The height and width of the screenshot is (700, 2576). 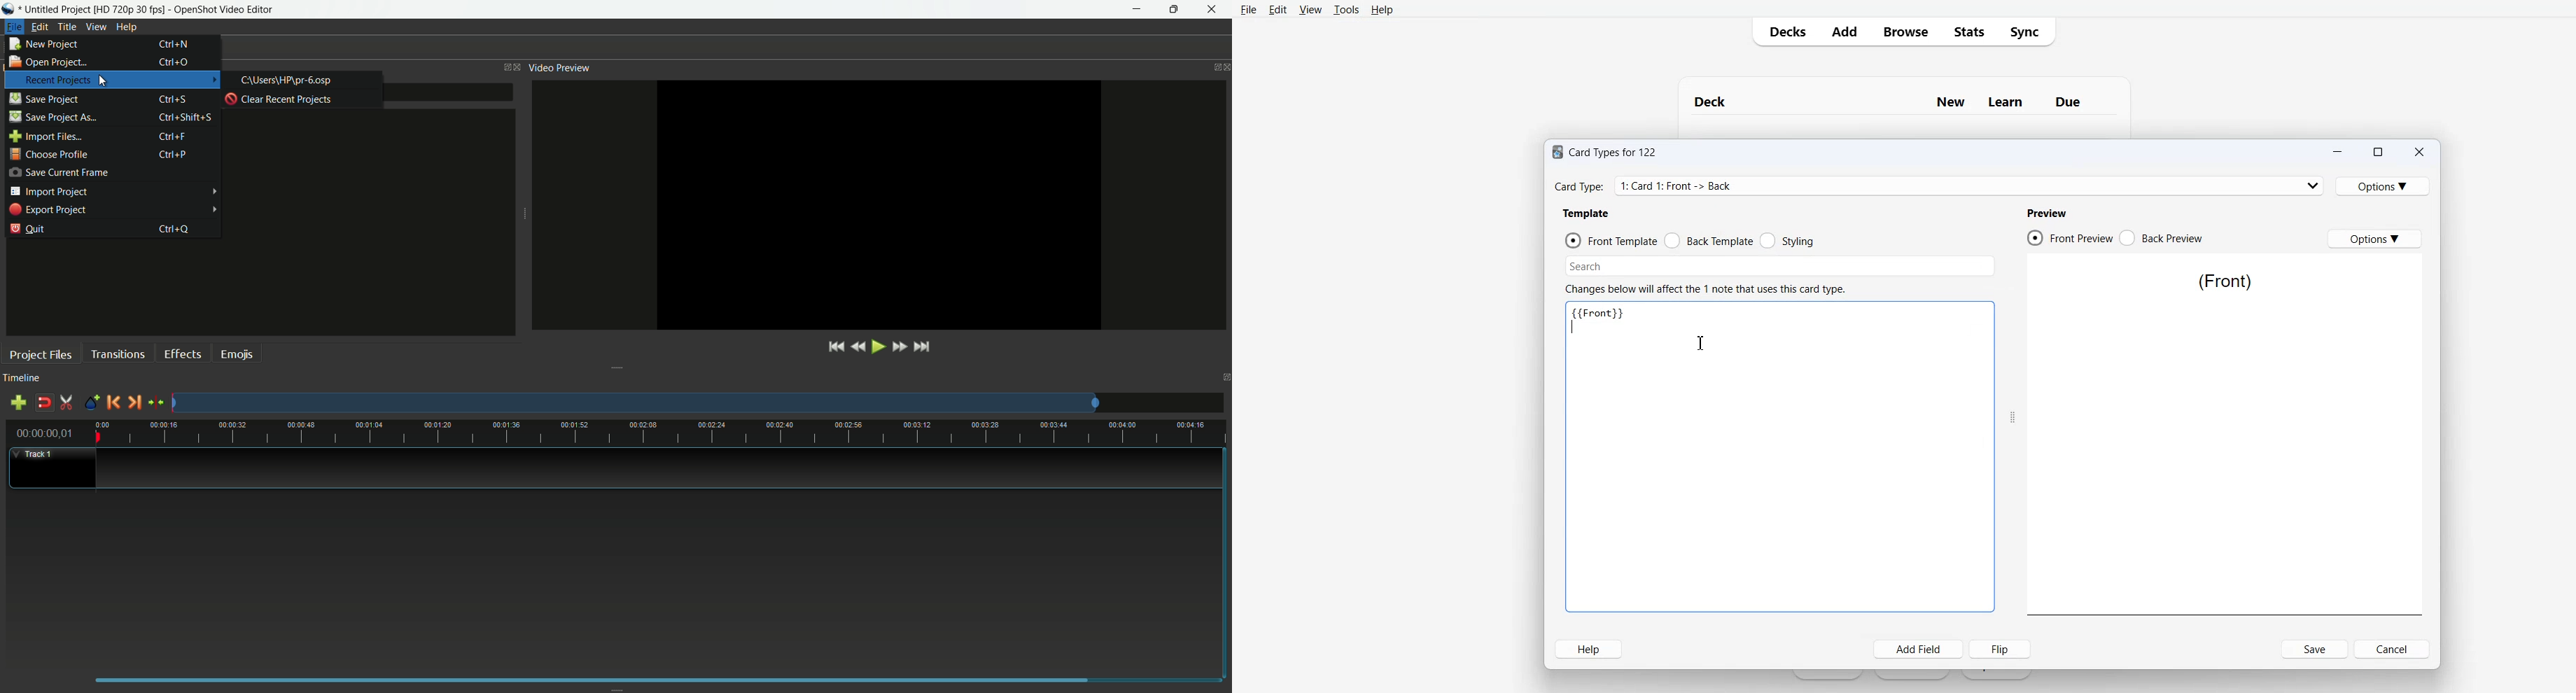 What do you see at coordinates (633, 404) in the screenshot?
I see `track preview` at bounding box center [633, 404].